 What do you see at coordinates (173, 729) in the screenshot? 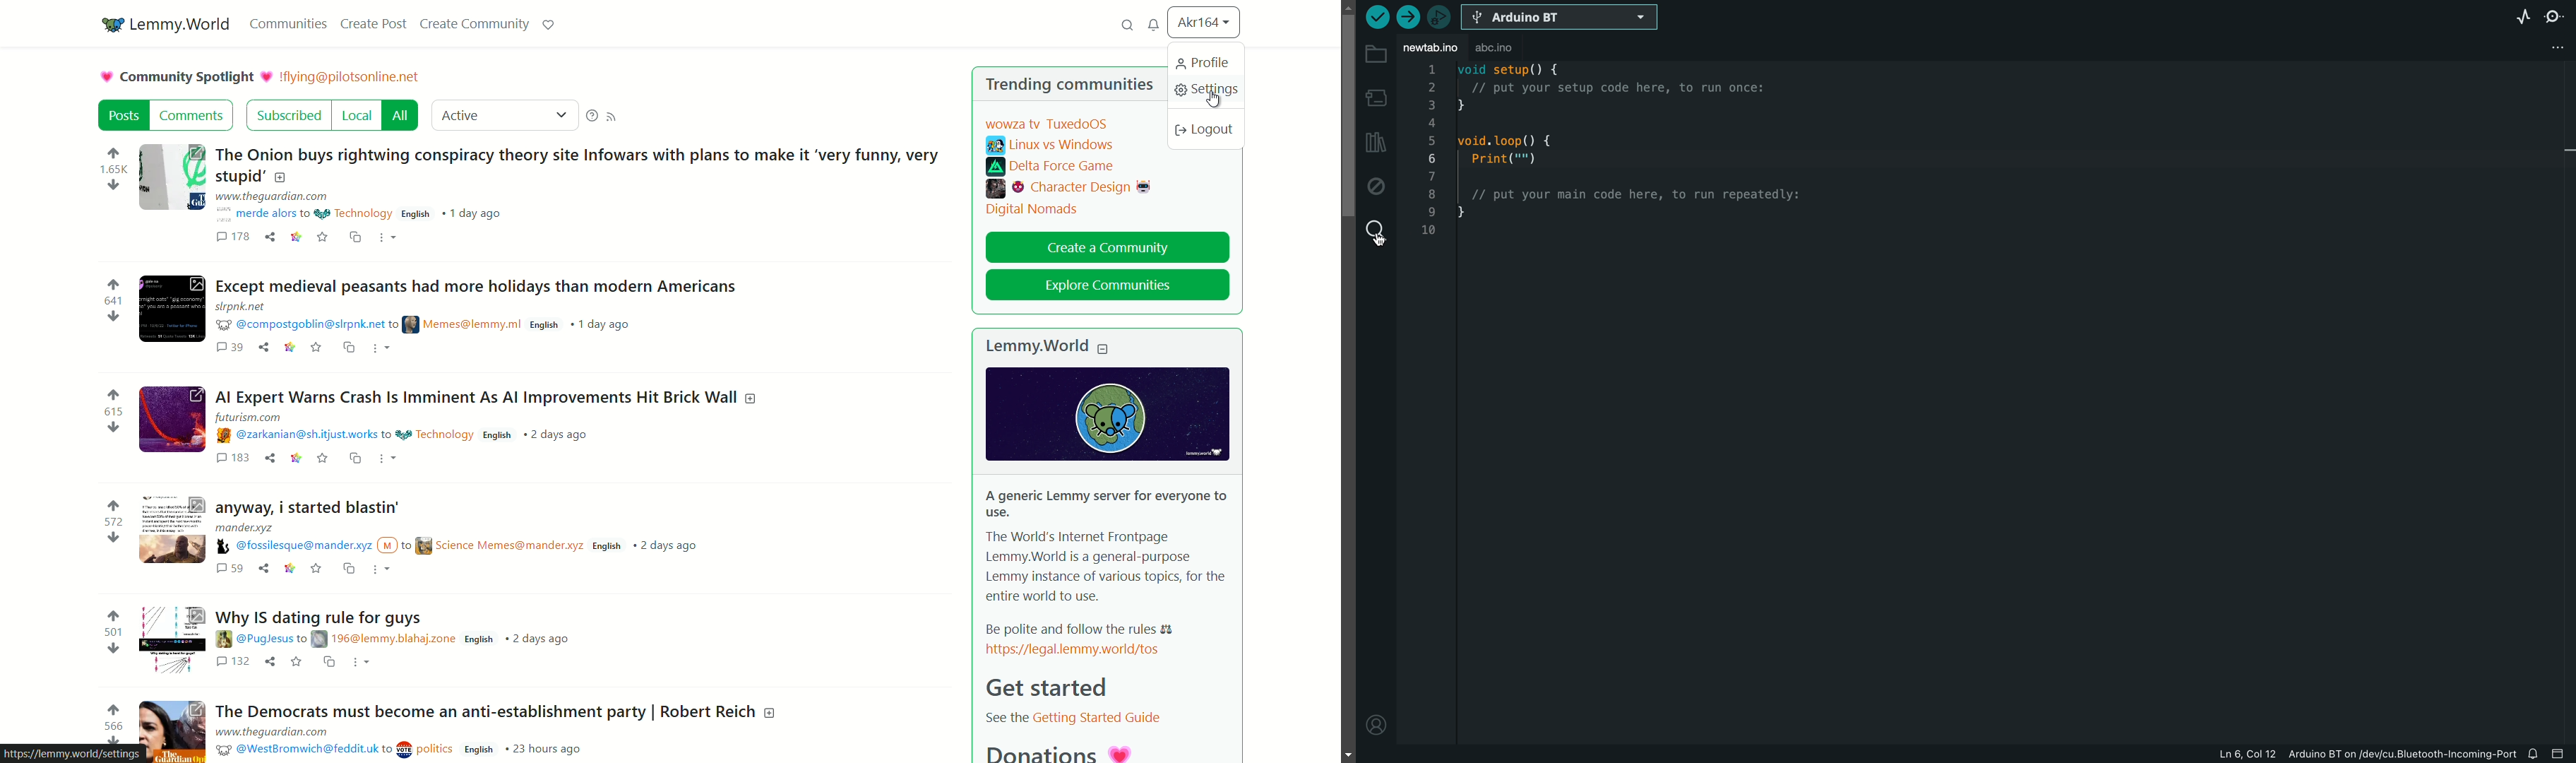
I see `image` at bounding box center [173, 729].